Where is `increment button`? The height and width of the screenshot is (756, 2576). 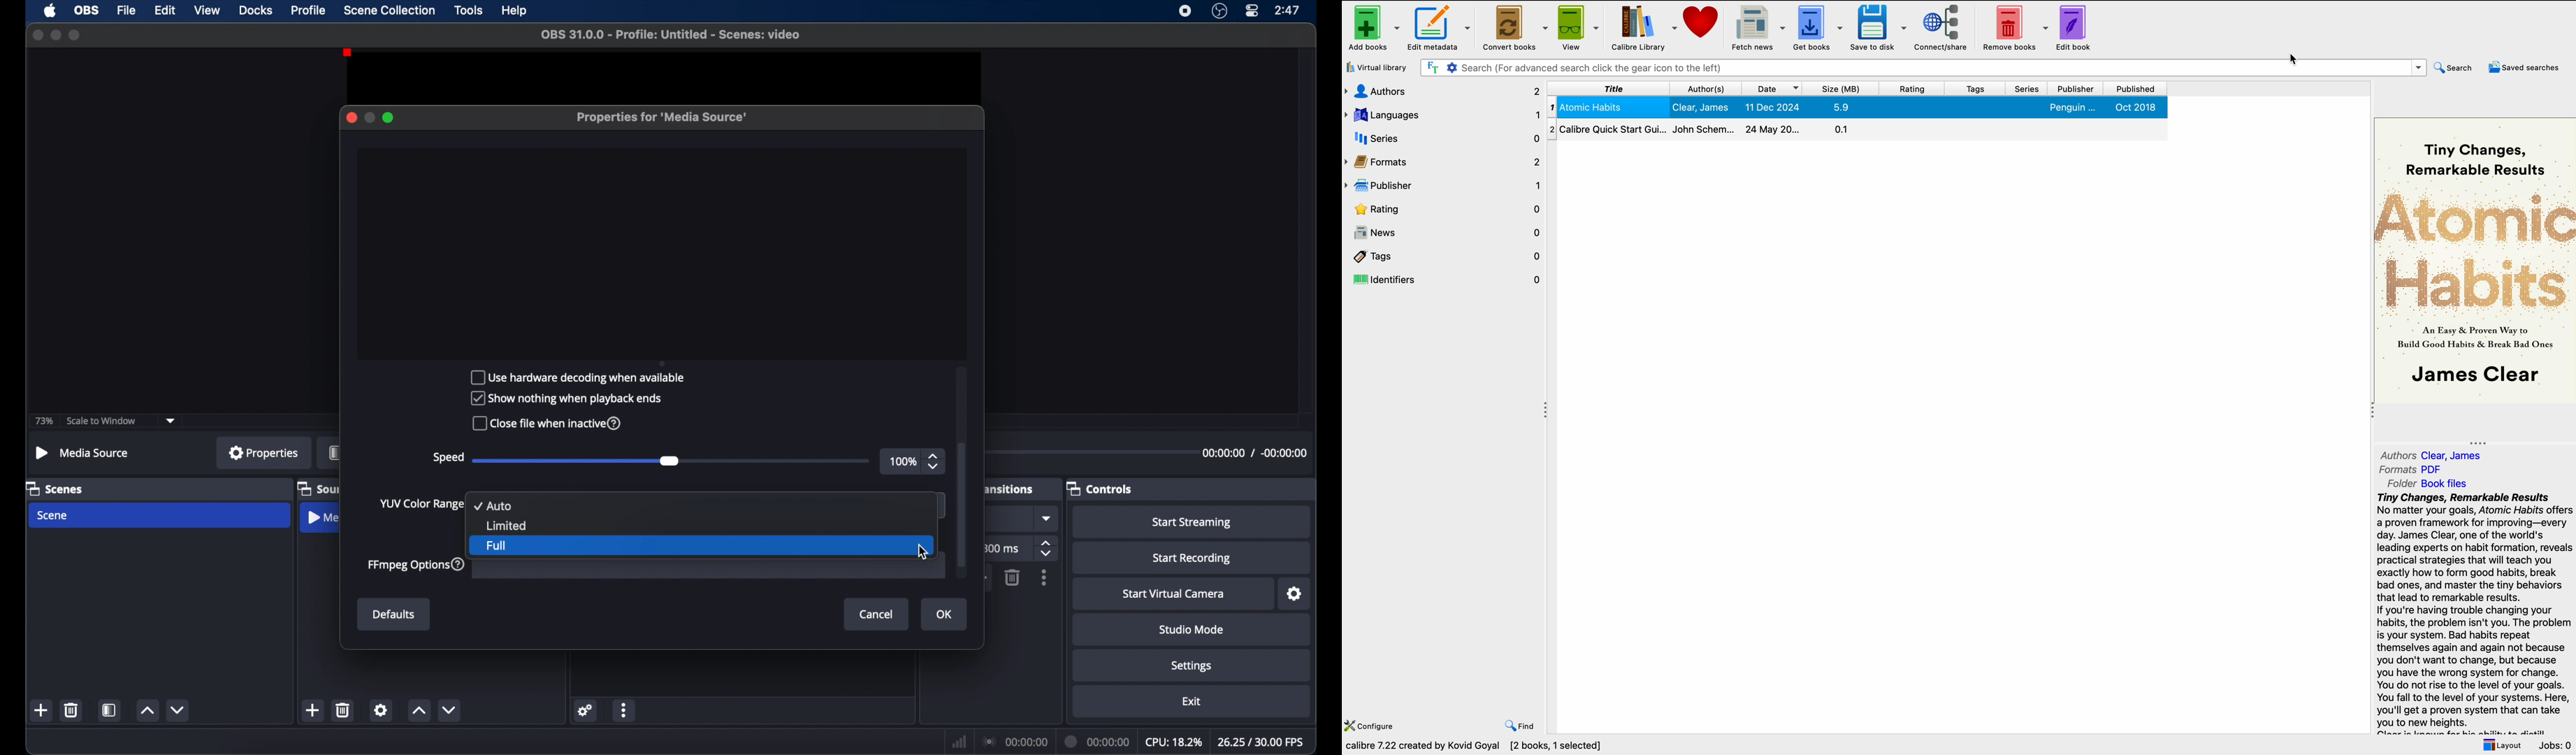 increment button is located at coordinates (419, 711).